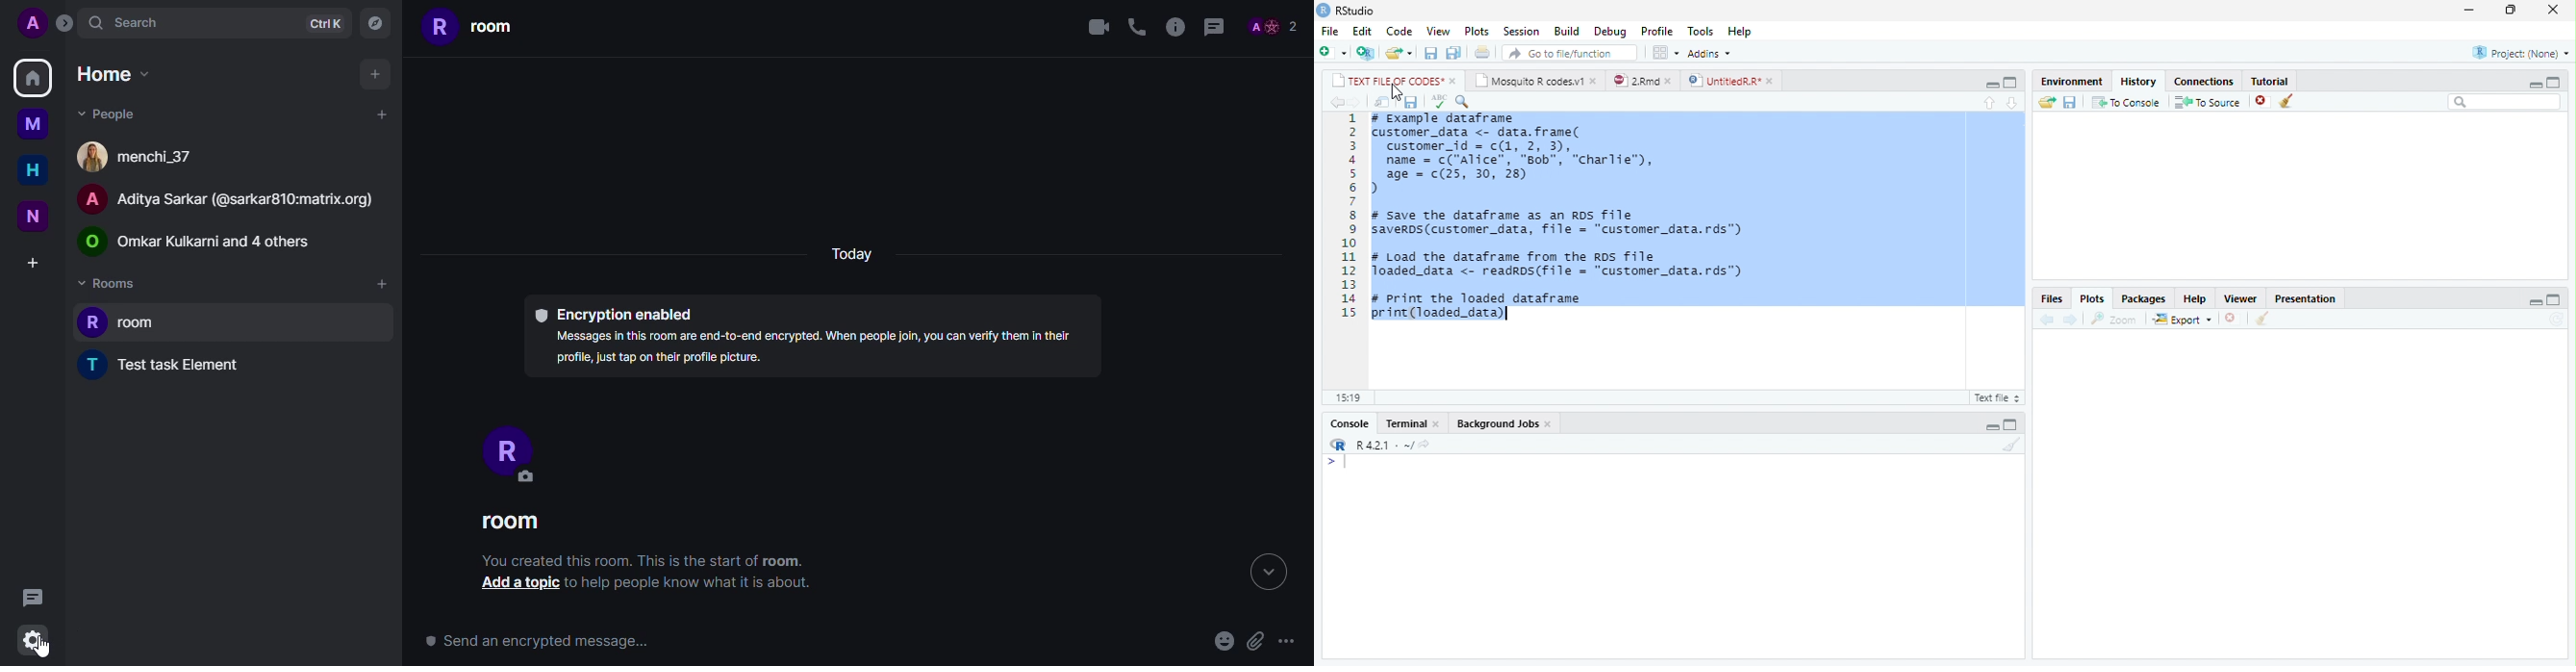 The width and height of the screenshot is (2576, 672). What do you see at coordinates (1672, 80) in the screenshot?
I see `close` at bounding box center [1672, 80].